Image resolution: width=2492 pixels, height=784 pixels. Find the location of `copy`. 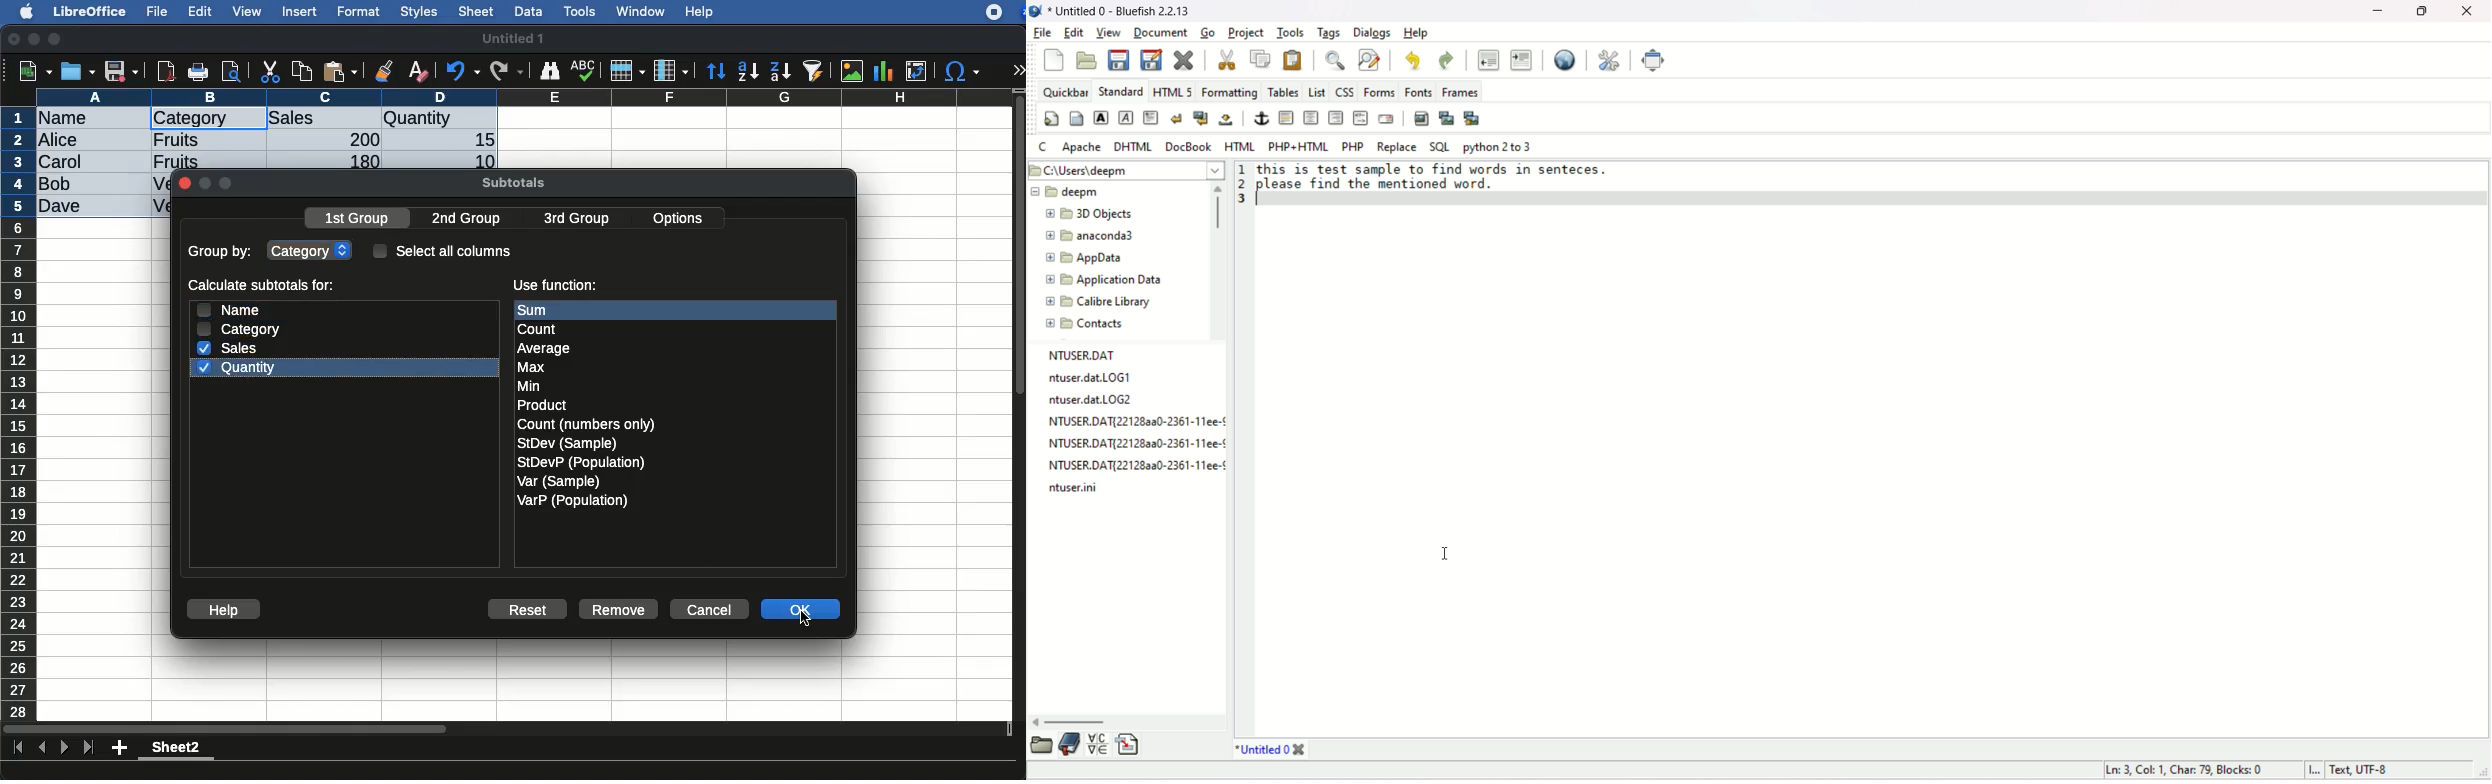

copy is located at coordinates (304, 71).